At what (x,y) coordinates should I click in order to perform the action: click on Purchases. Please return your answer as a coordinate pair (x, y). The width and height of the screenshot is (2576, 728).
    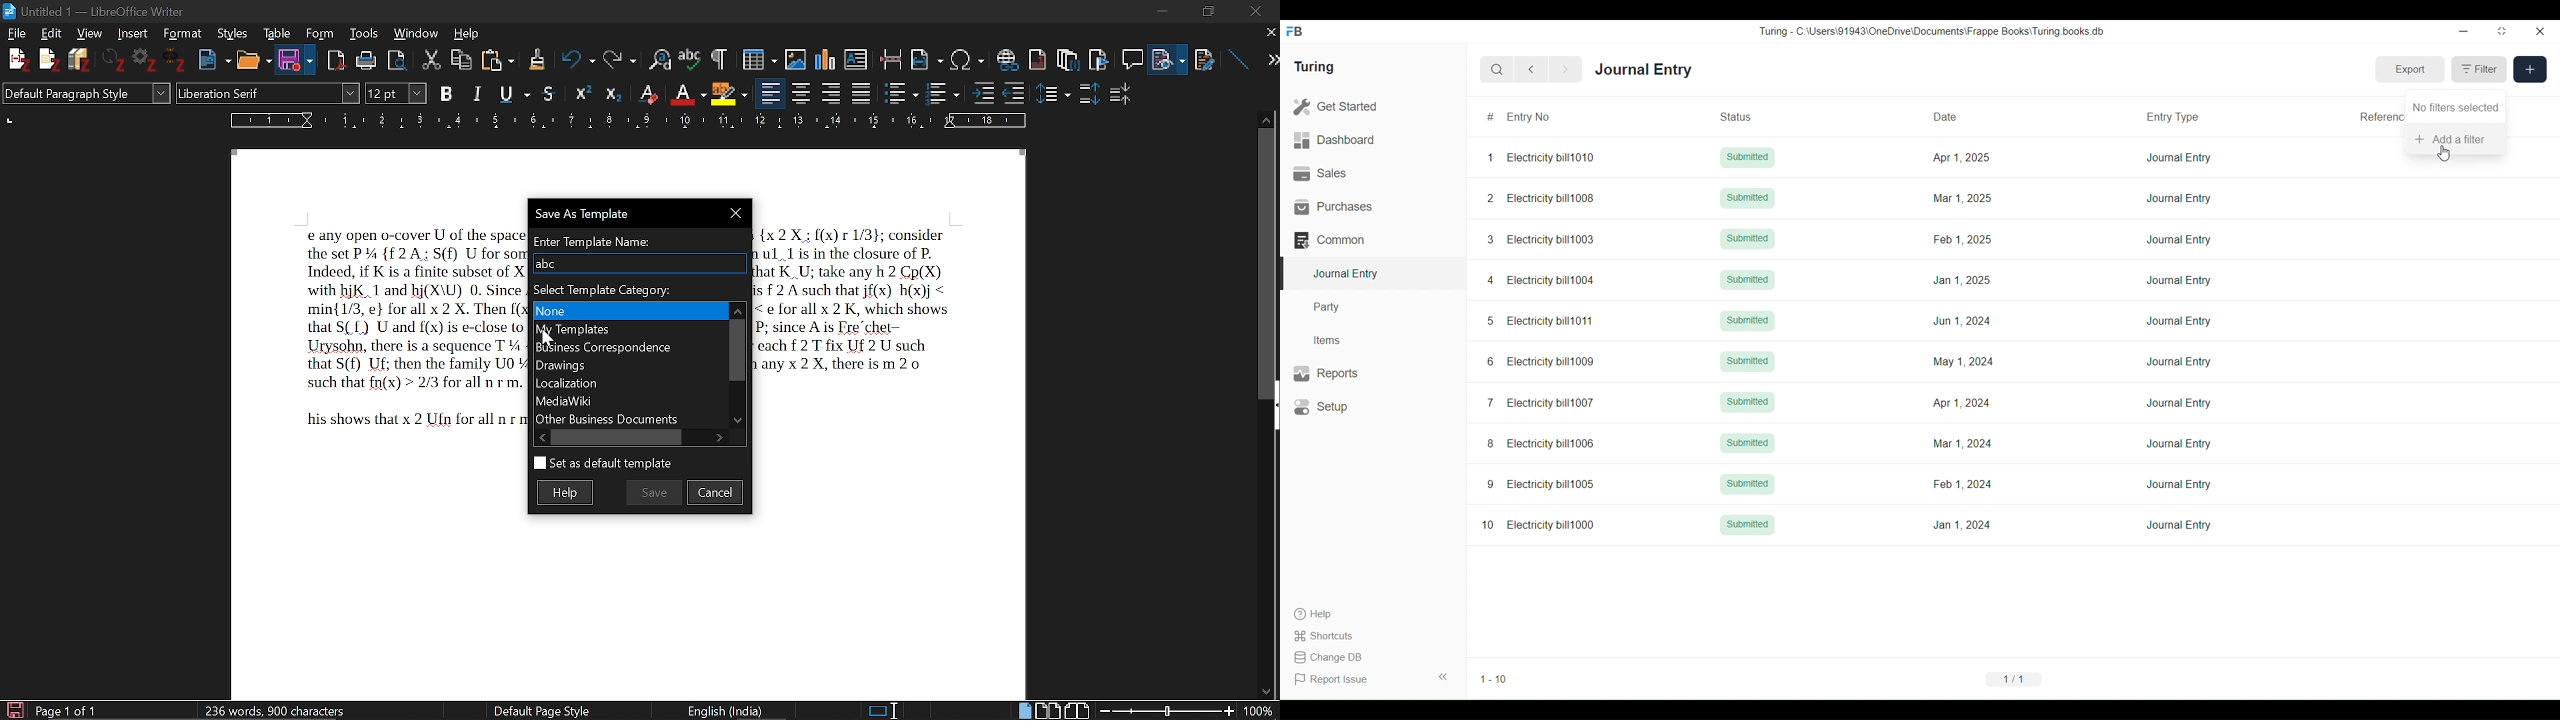
    Looking at the image, I should click on (1373, 207).